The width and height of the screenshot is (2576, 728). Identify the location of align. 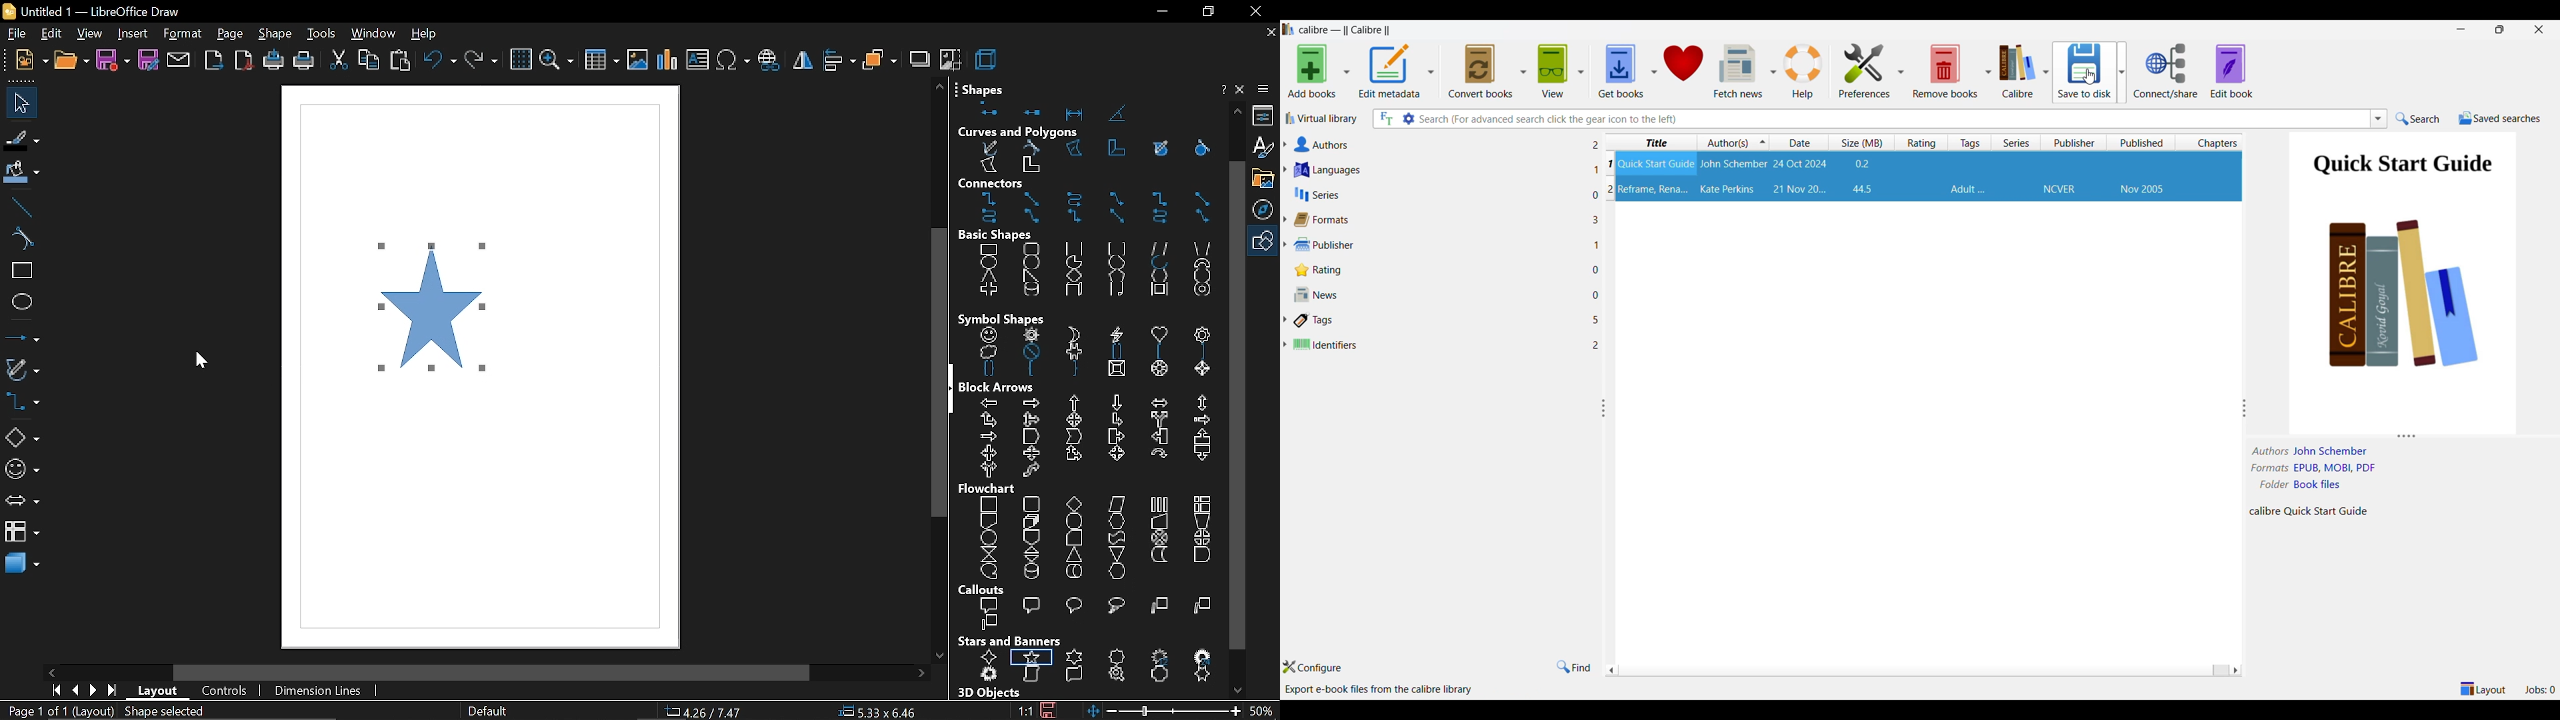
(839, 61).